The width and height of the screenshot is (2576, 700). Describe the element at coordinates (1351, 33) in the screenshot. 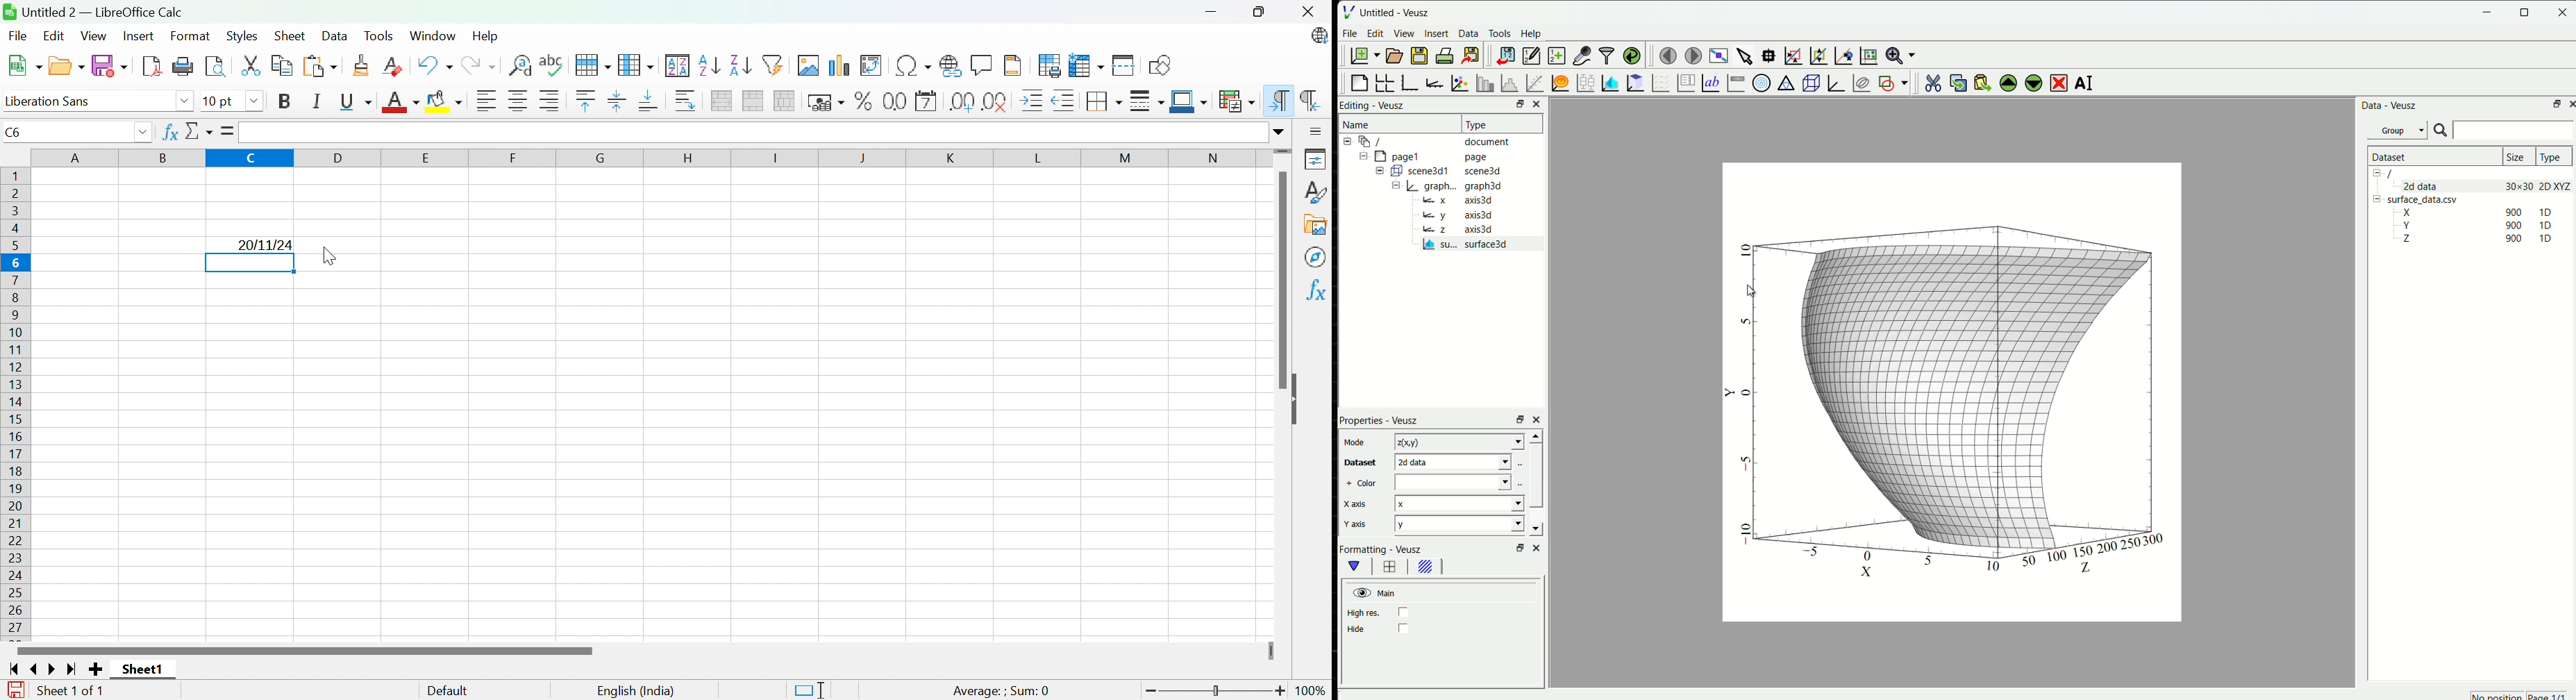

I see `File` at that location.